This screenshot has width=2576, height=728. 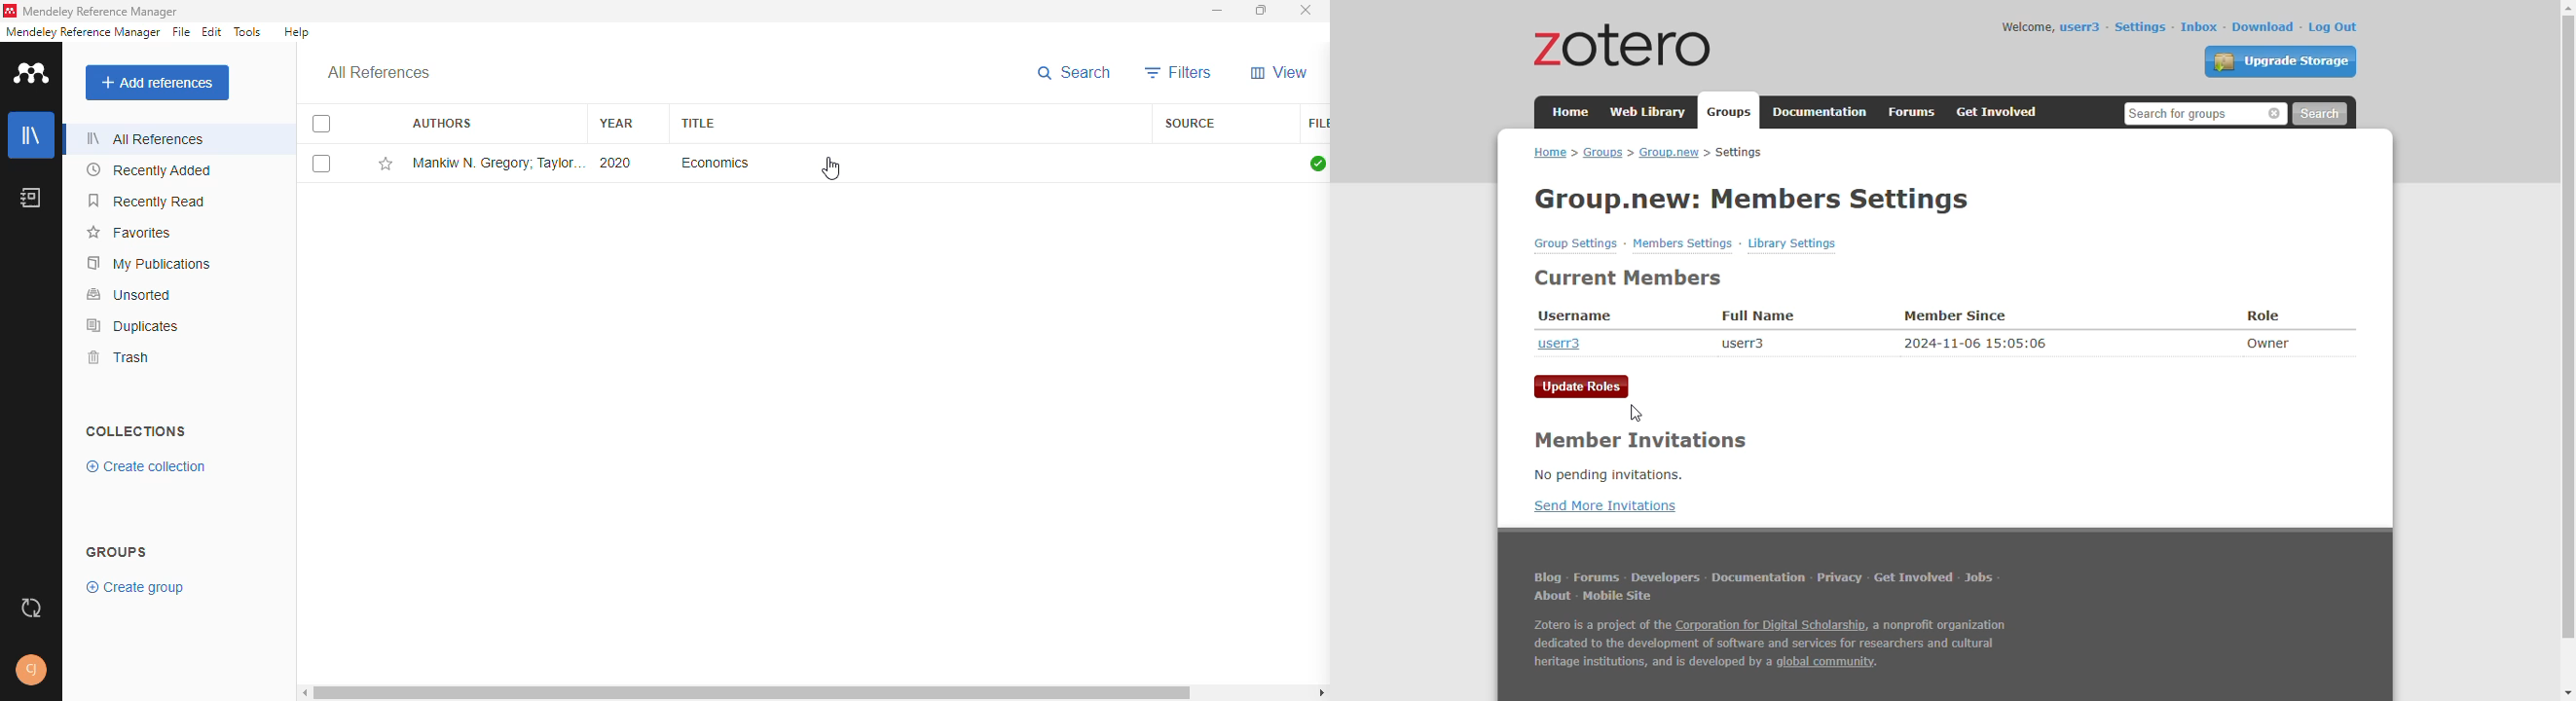 I want to click on logo, so click(x=29, y=71).